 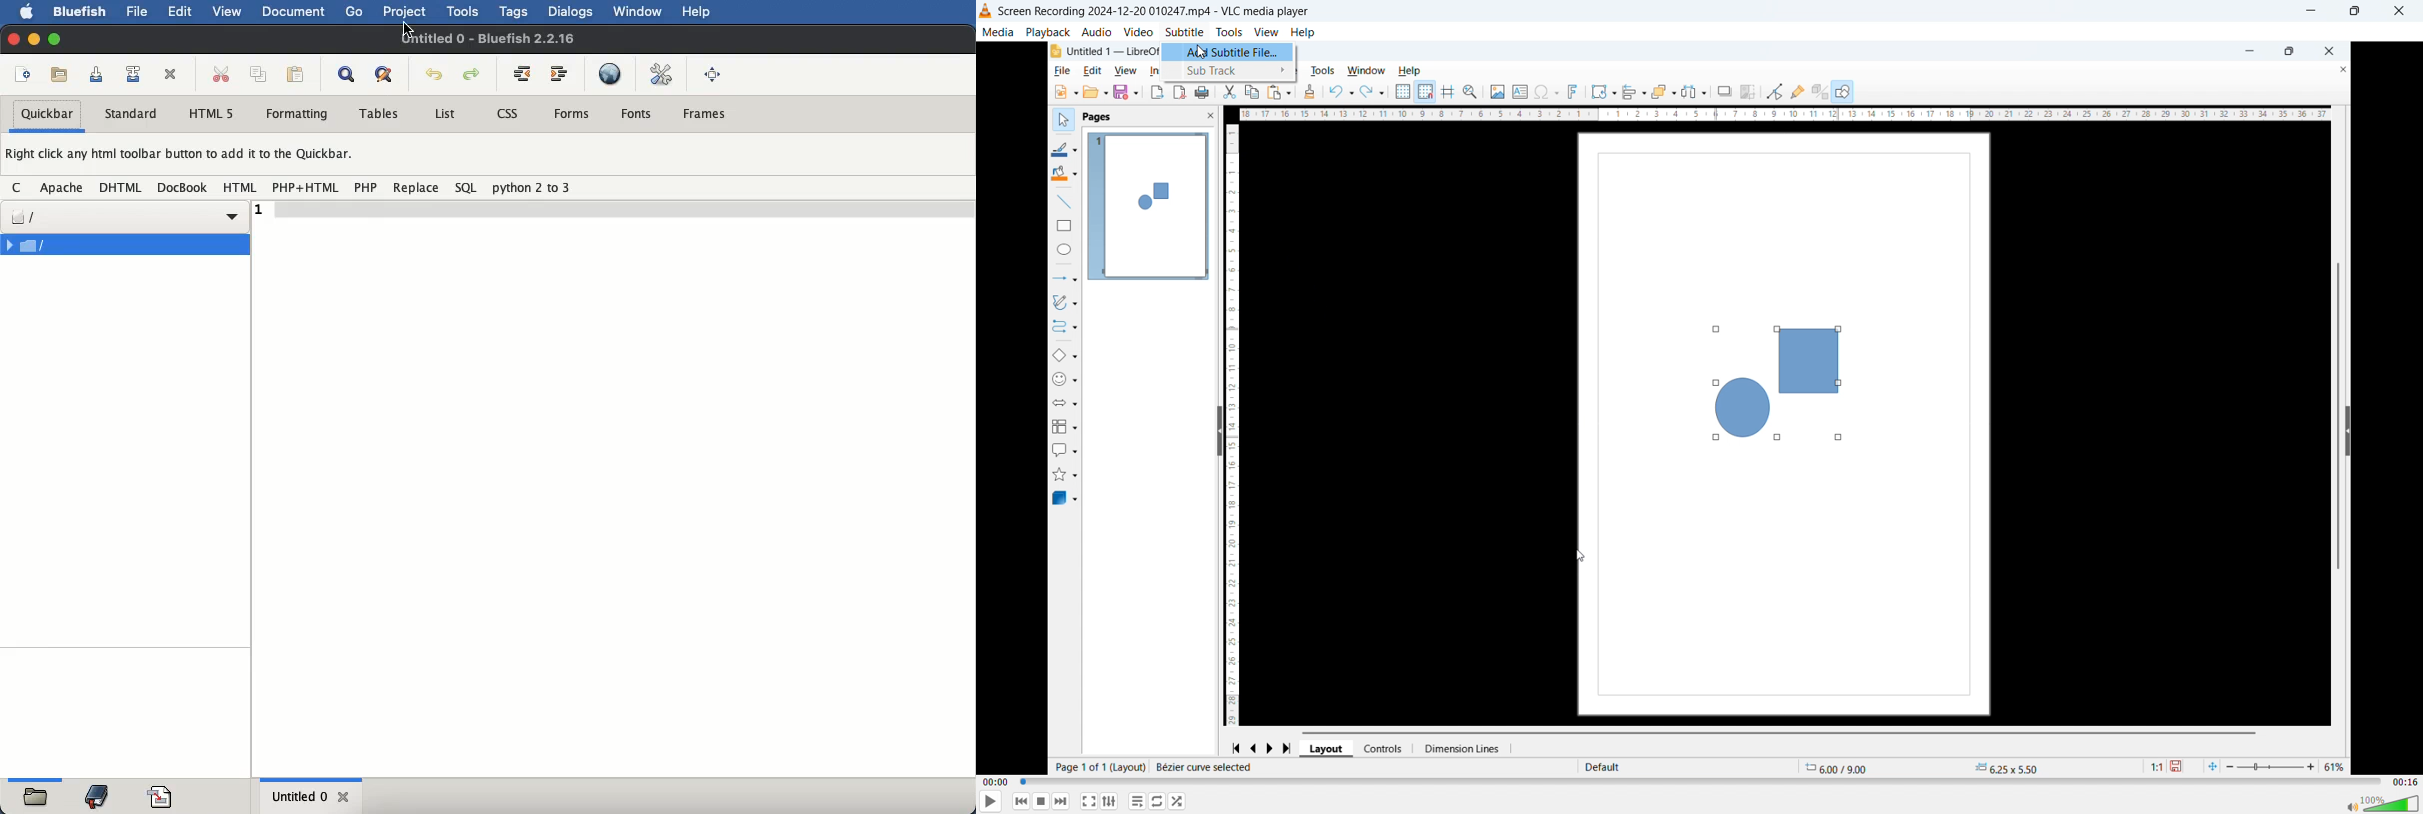 I want to click on export, so click(x=1156, y=93).